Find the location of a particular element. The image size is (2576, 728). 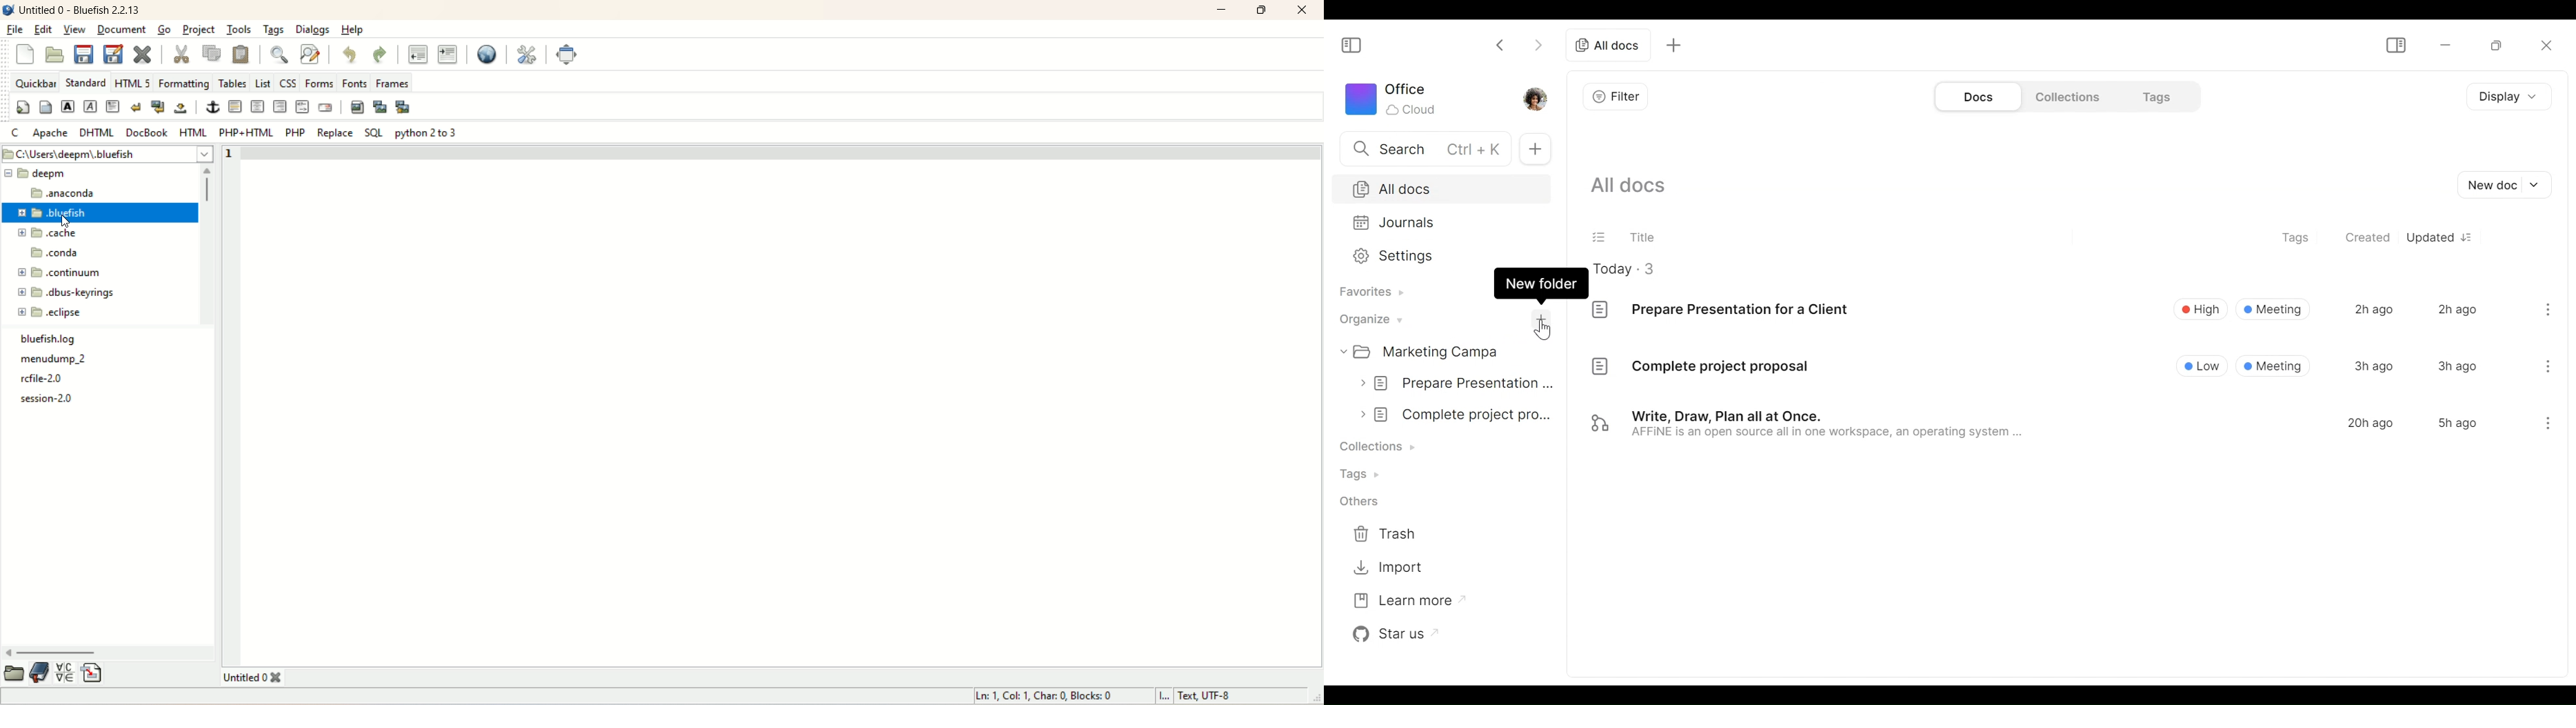

documentation is located at coordinates (41, 673).